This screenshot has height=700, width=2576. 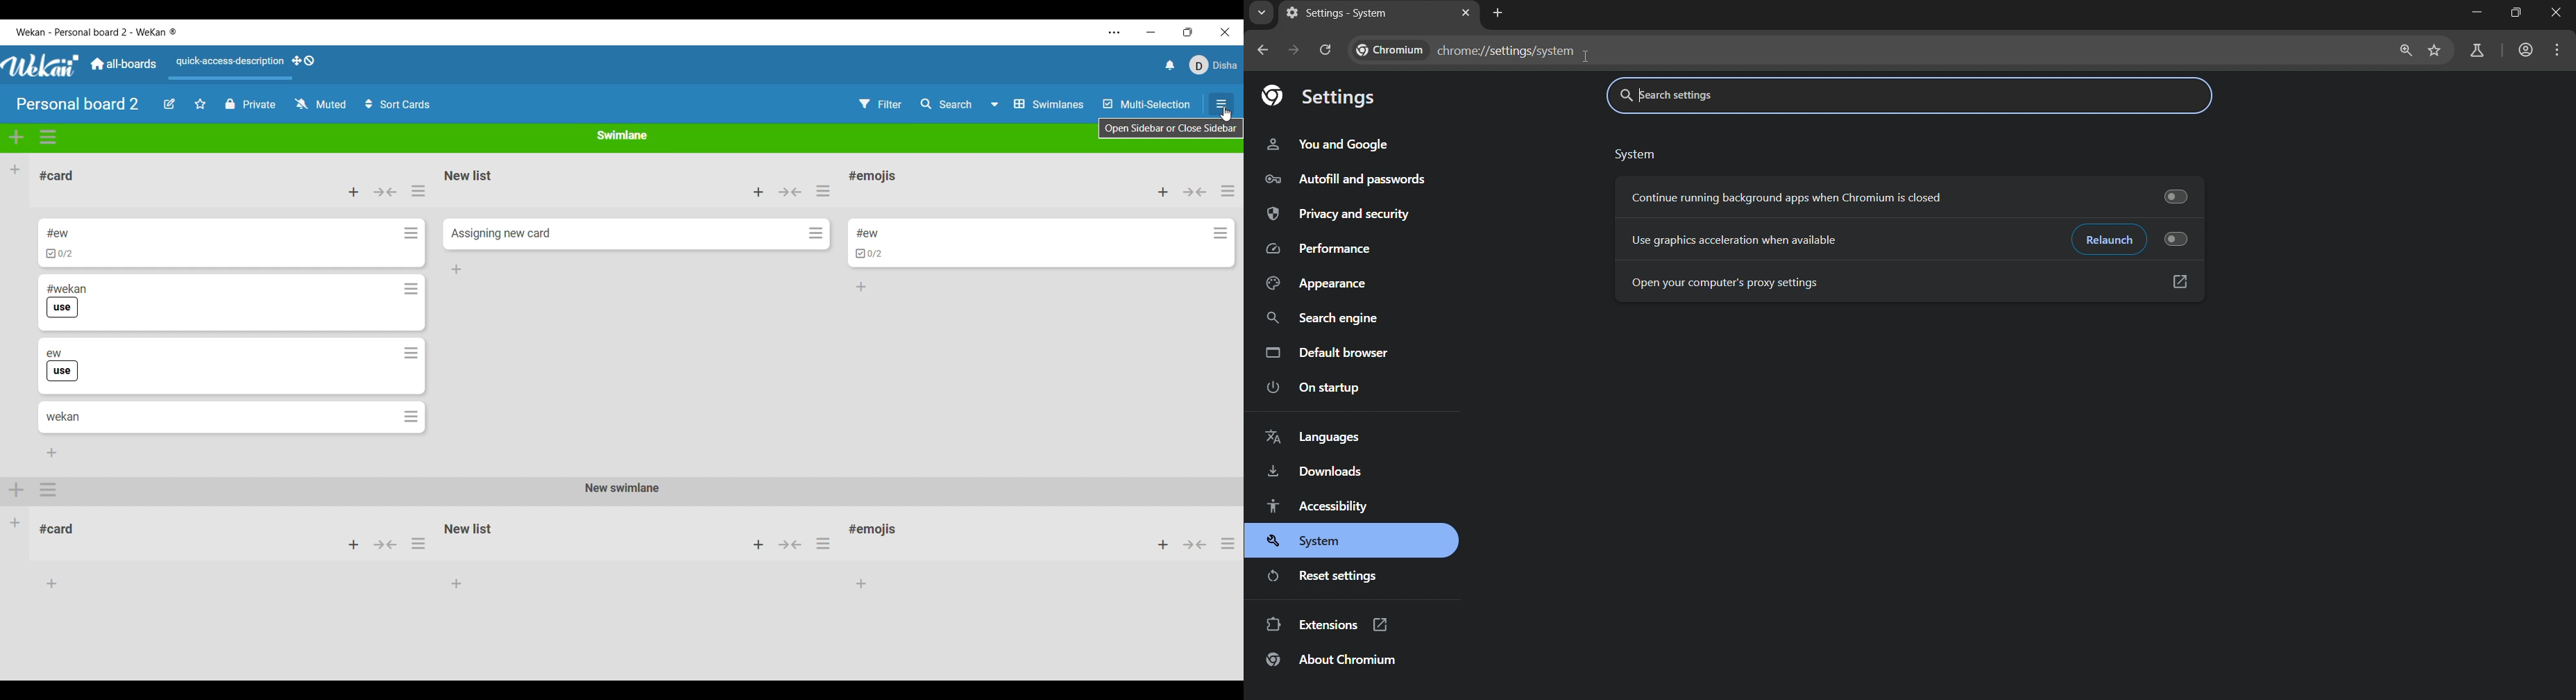 I want to click on List actions, so click(x=418, y=191).